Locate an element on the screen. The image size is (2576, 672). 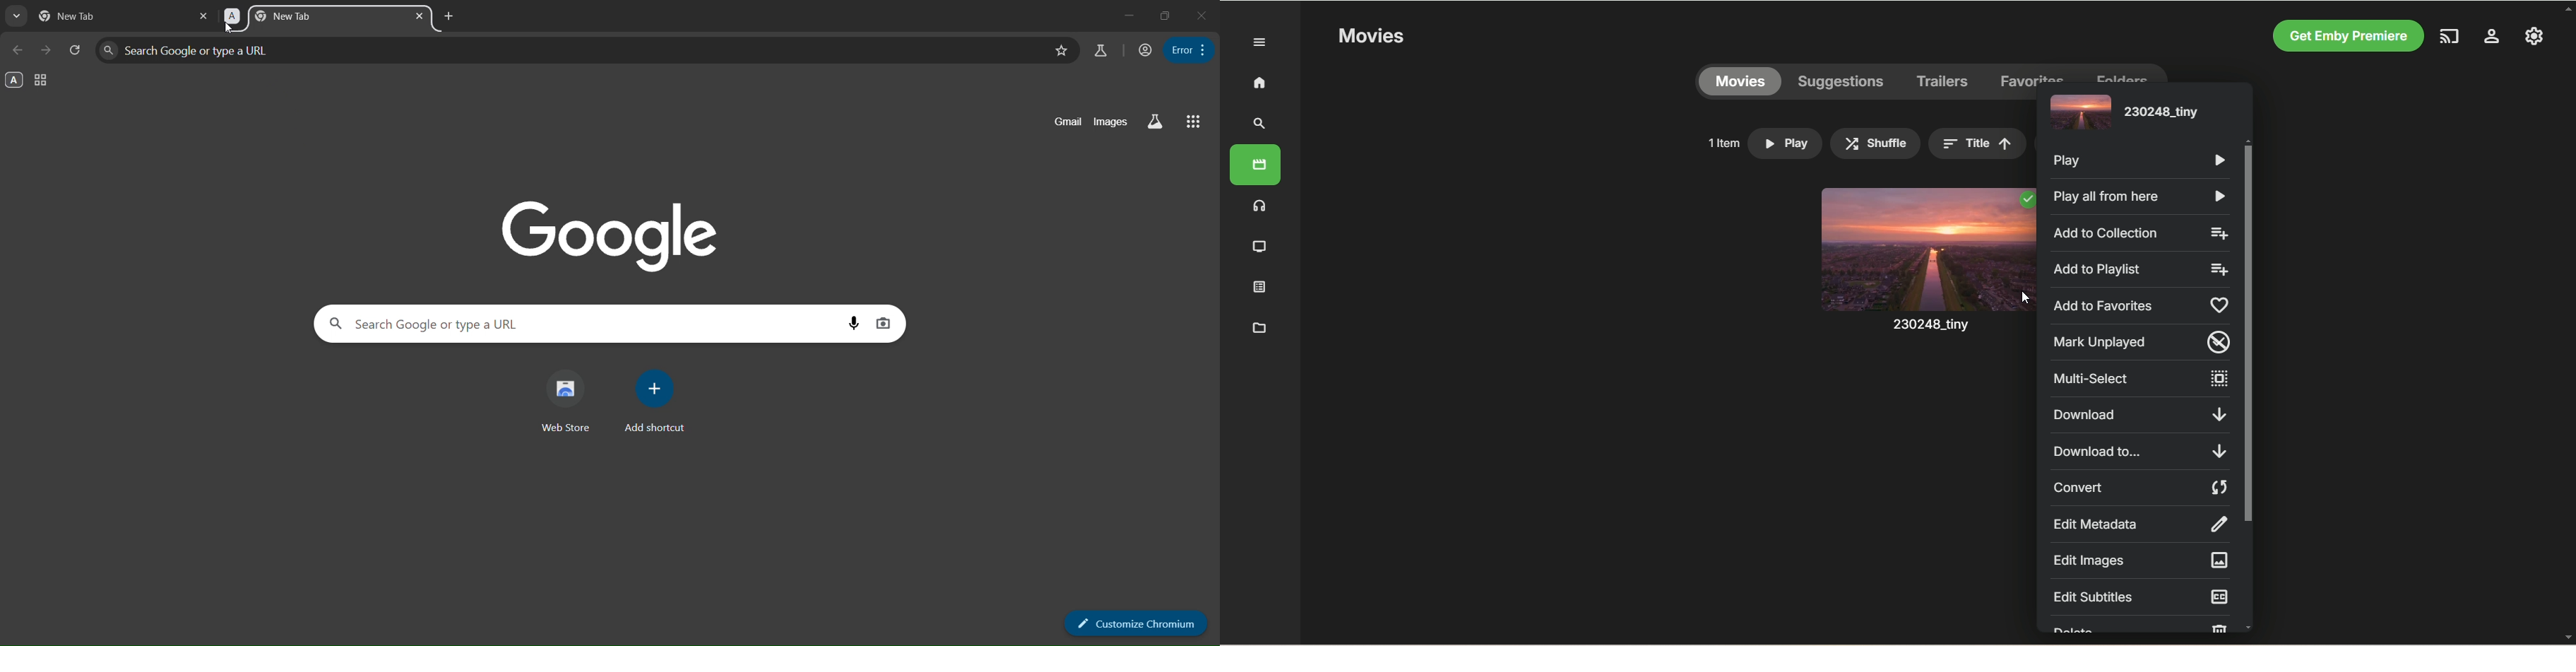
search google or type a URL is located at coordinates (581, 323).